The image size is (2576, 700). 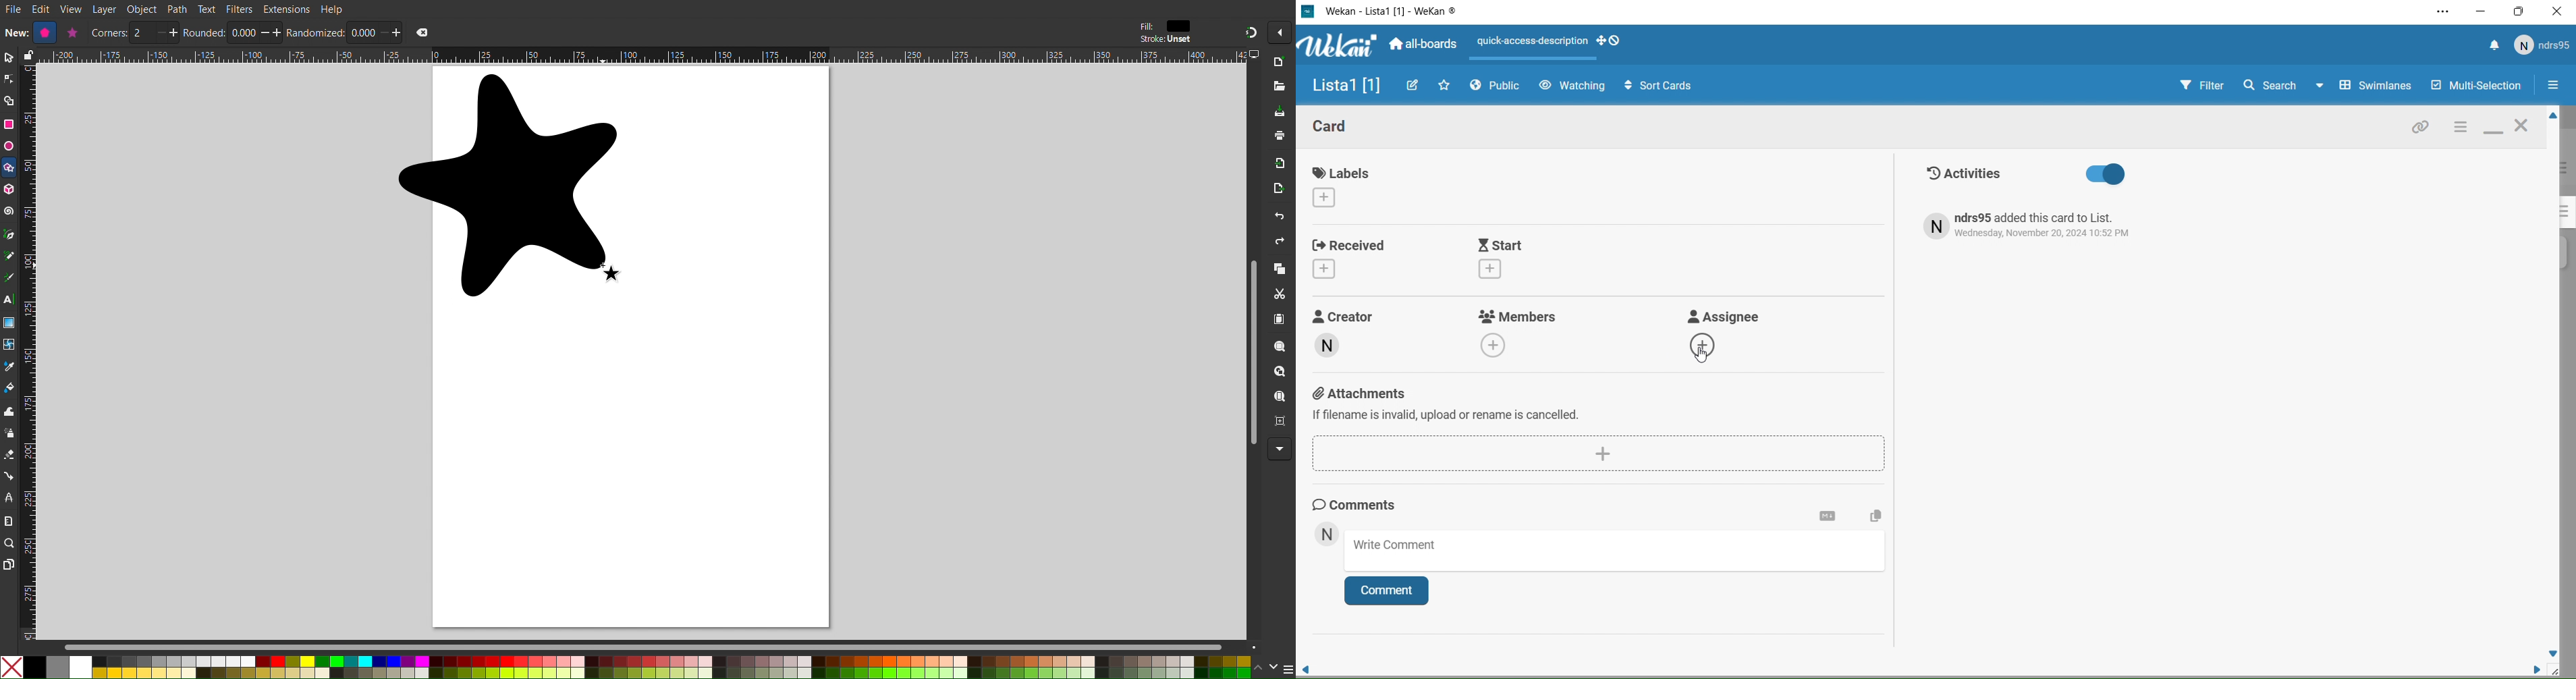 I want to click on Text Tool, so click(x=9, y=300).